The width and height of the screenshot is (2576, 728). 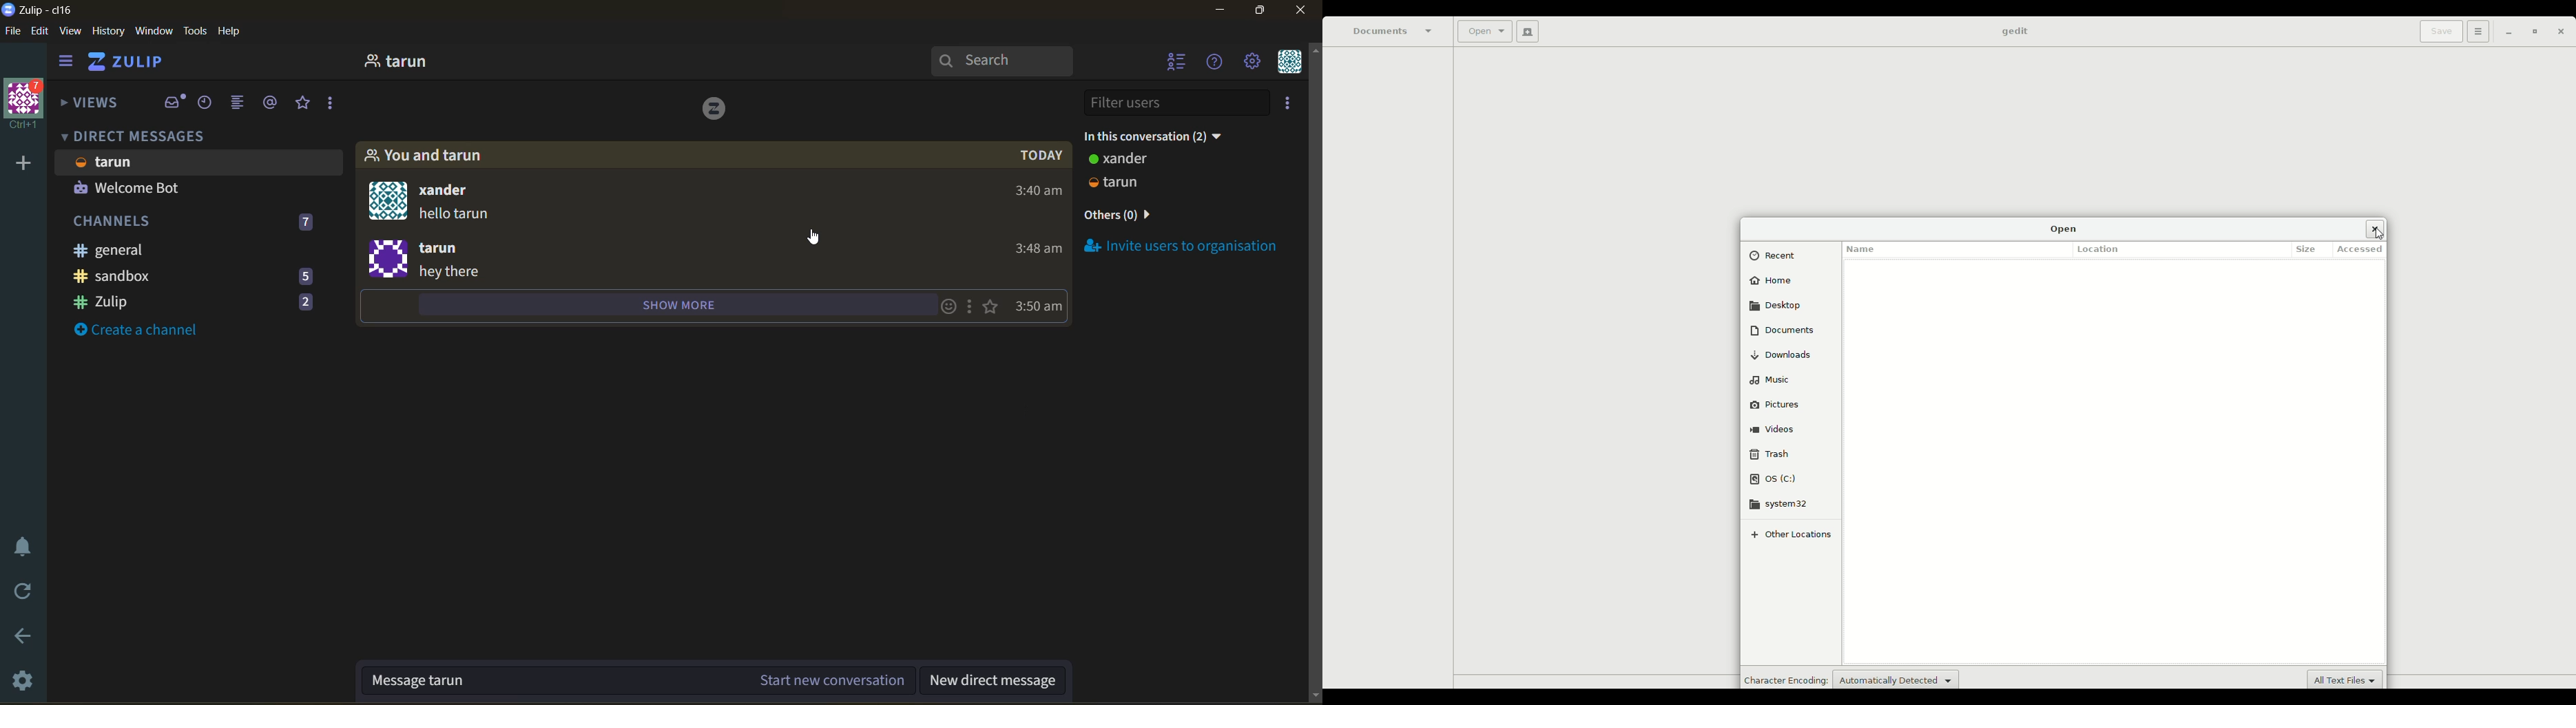 What do you see at coordinates (1777, 305) in the screenshot?
I see `Desktop` at bounding box center [1777, 305].